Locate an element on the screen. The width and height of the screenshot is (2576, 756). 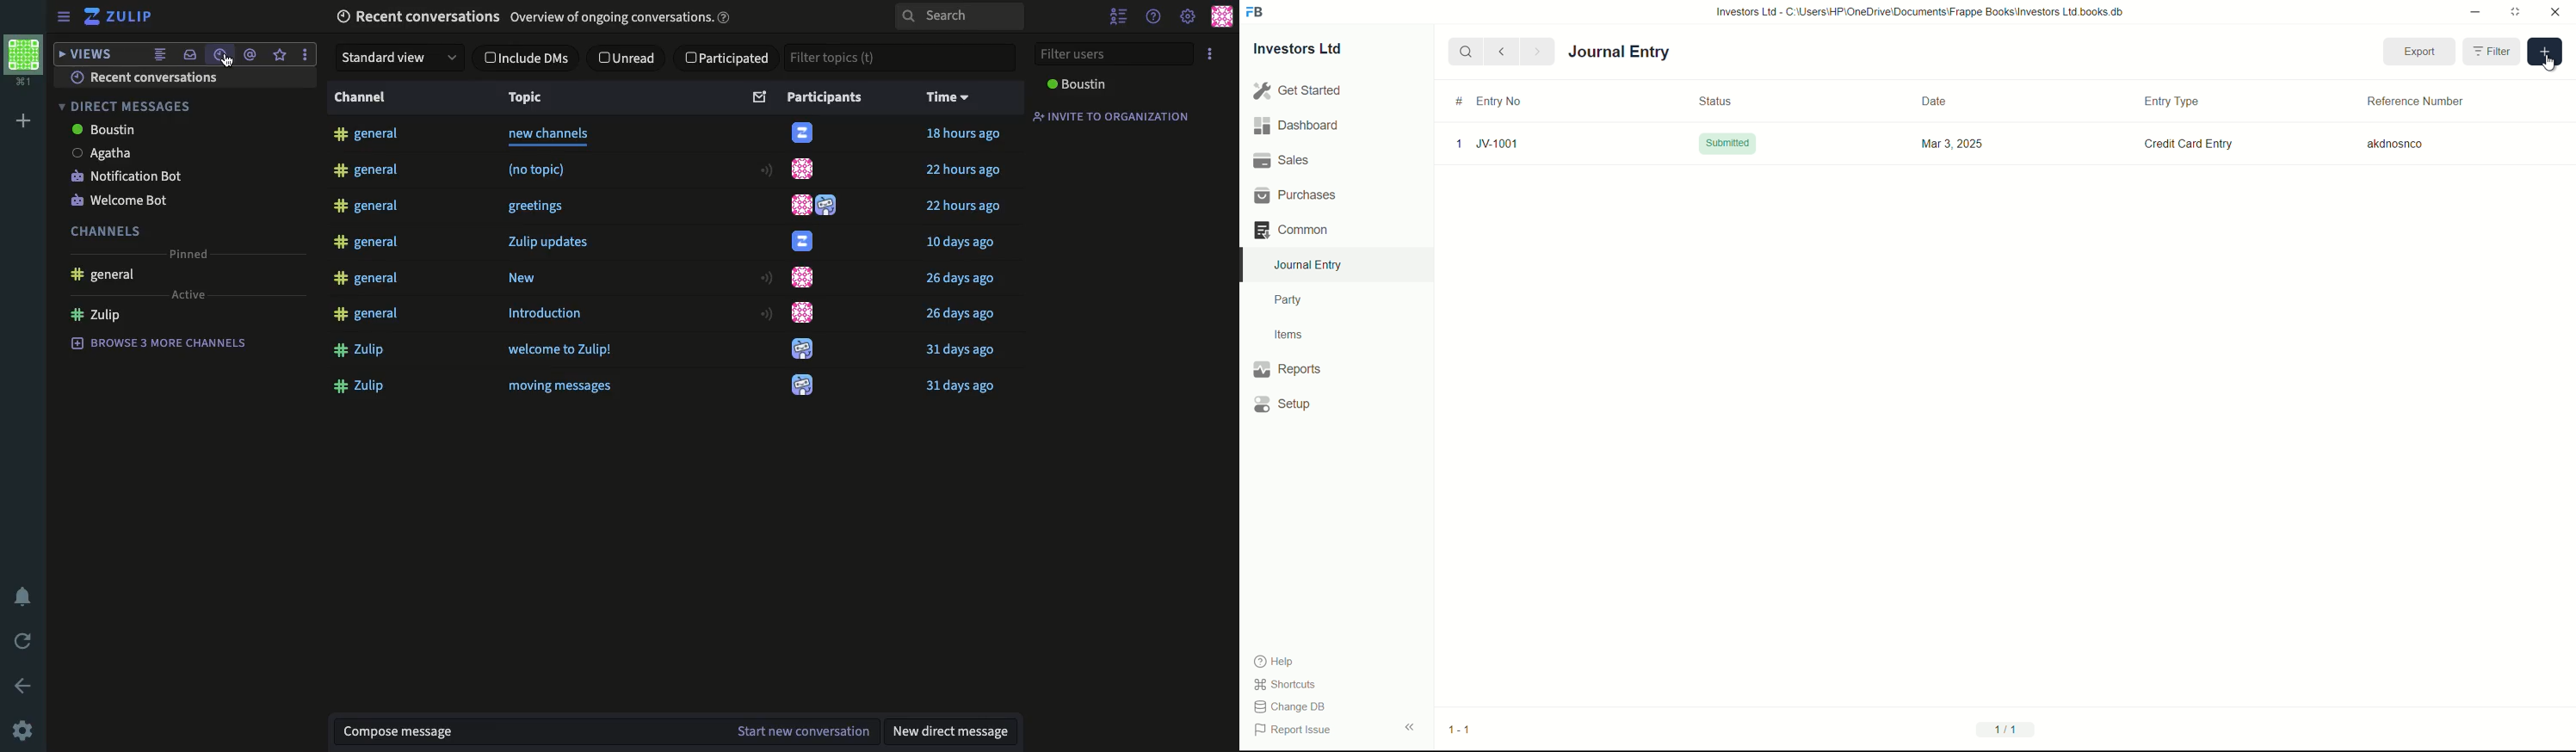
22 hours ago is located at coordinates (965, 206).